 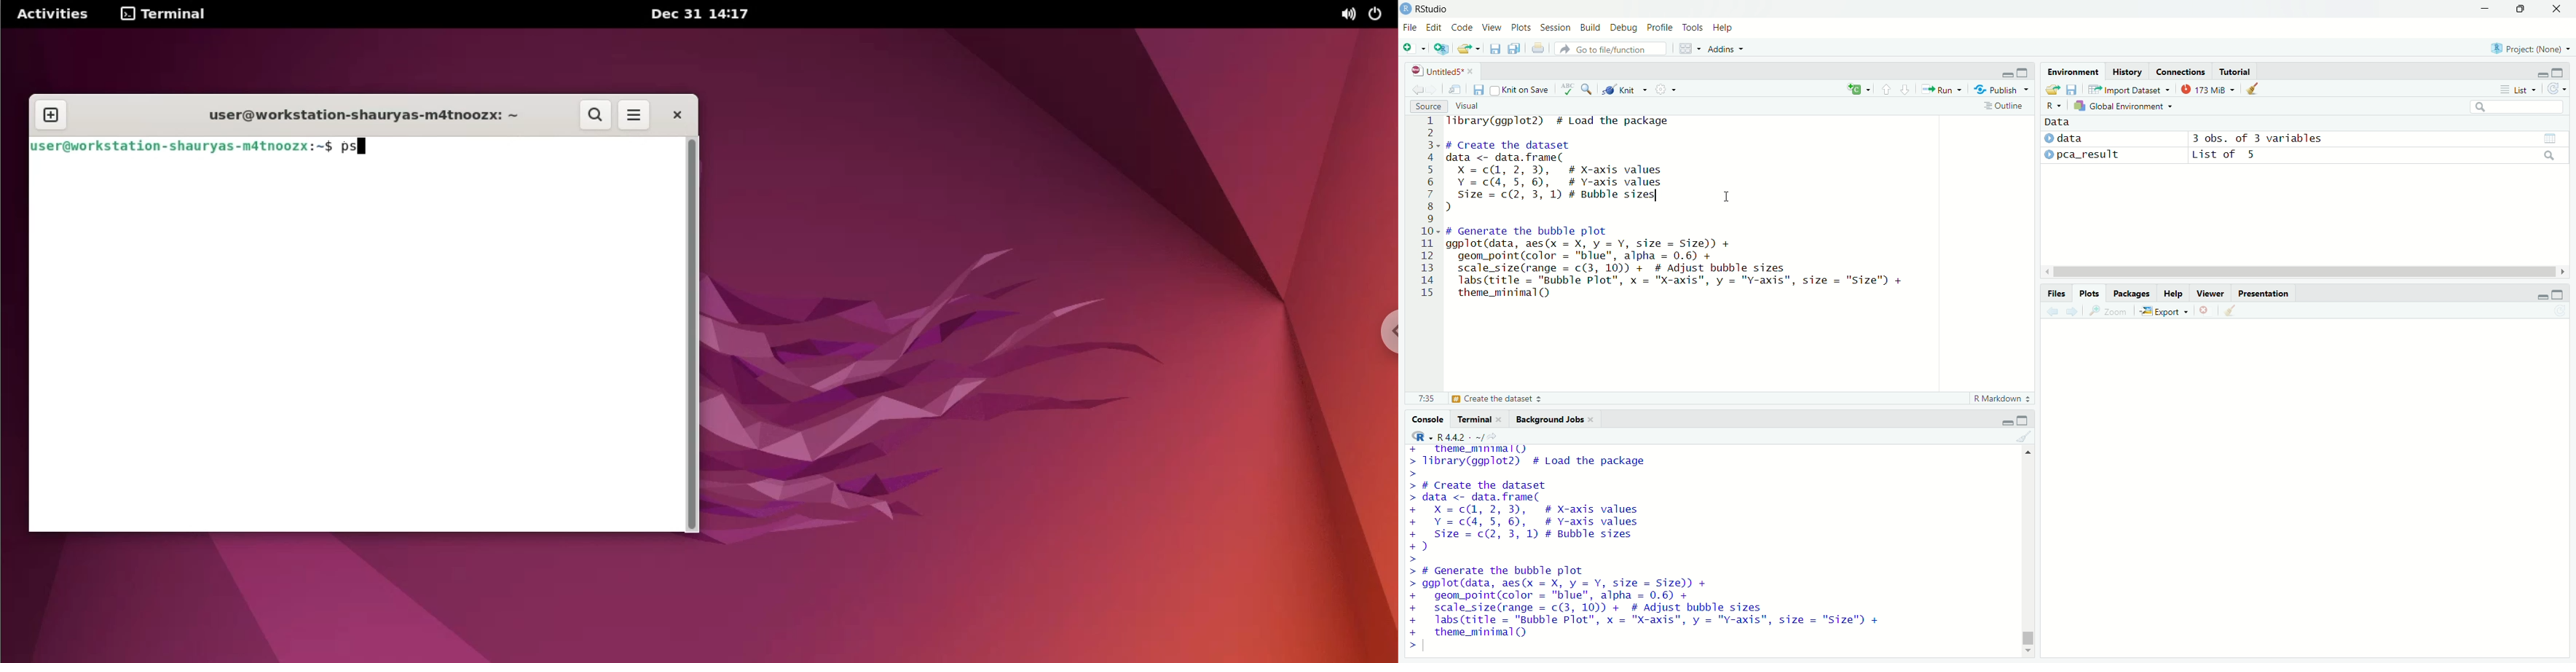 I want to click on previous plot, so click(x=2051, y=311).